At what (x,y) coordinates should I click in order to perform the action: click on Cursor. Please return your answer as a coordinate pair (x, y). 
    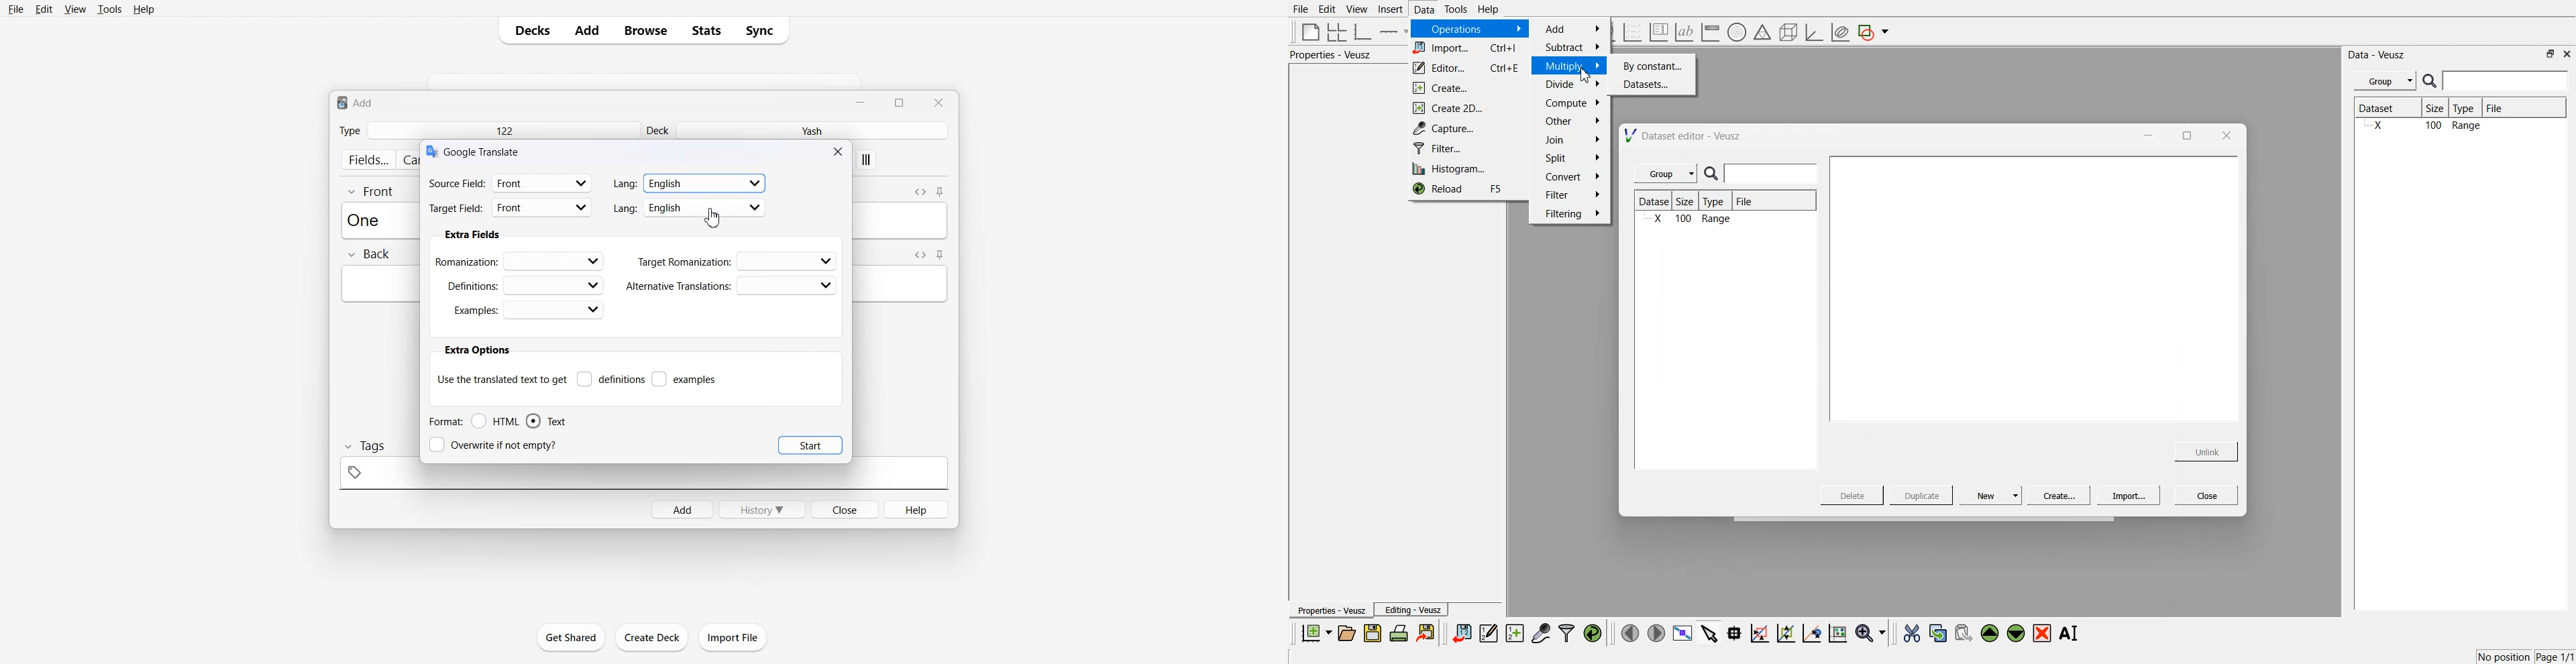
    Looking at the image, I should click on (713, 217).